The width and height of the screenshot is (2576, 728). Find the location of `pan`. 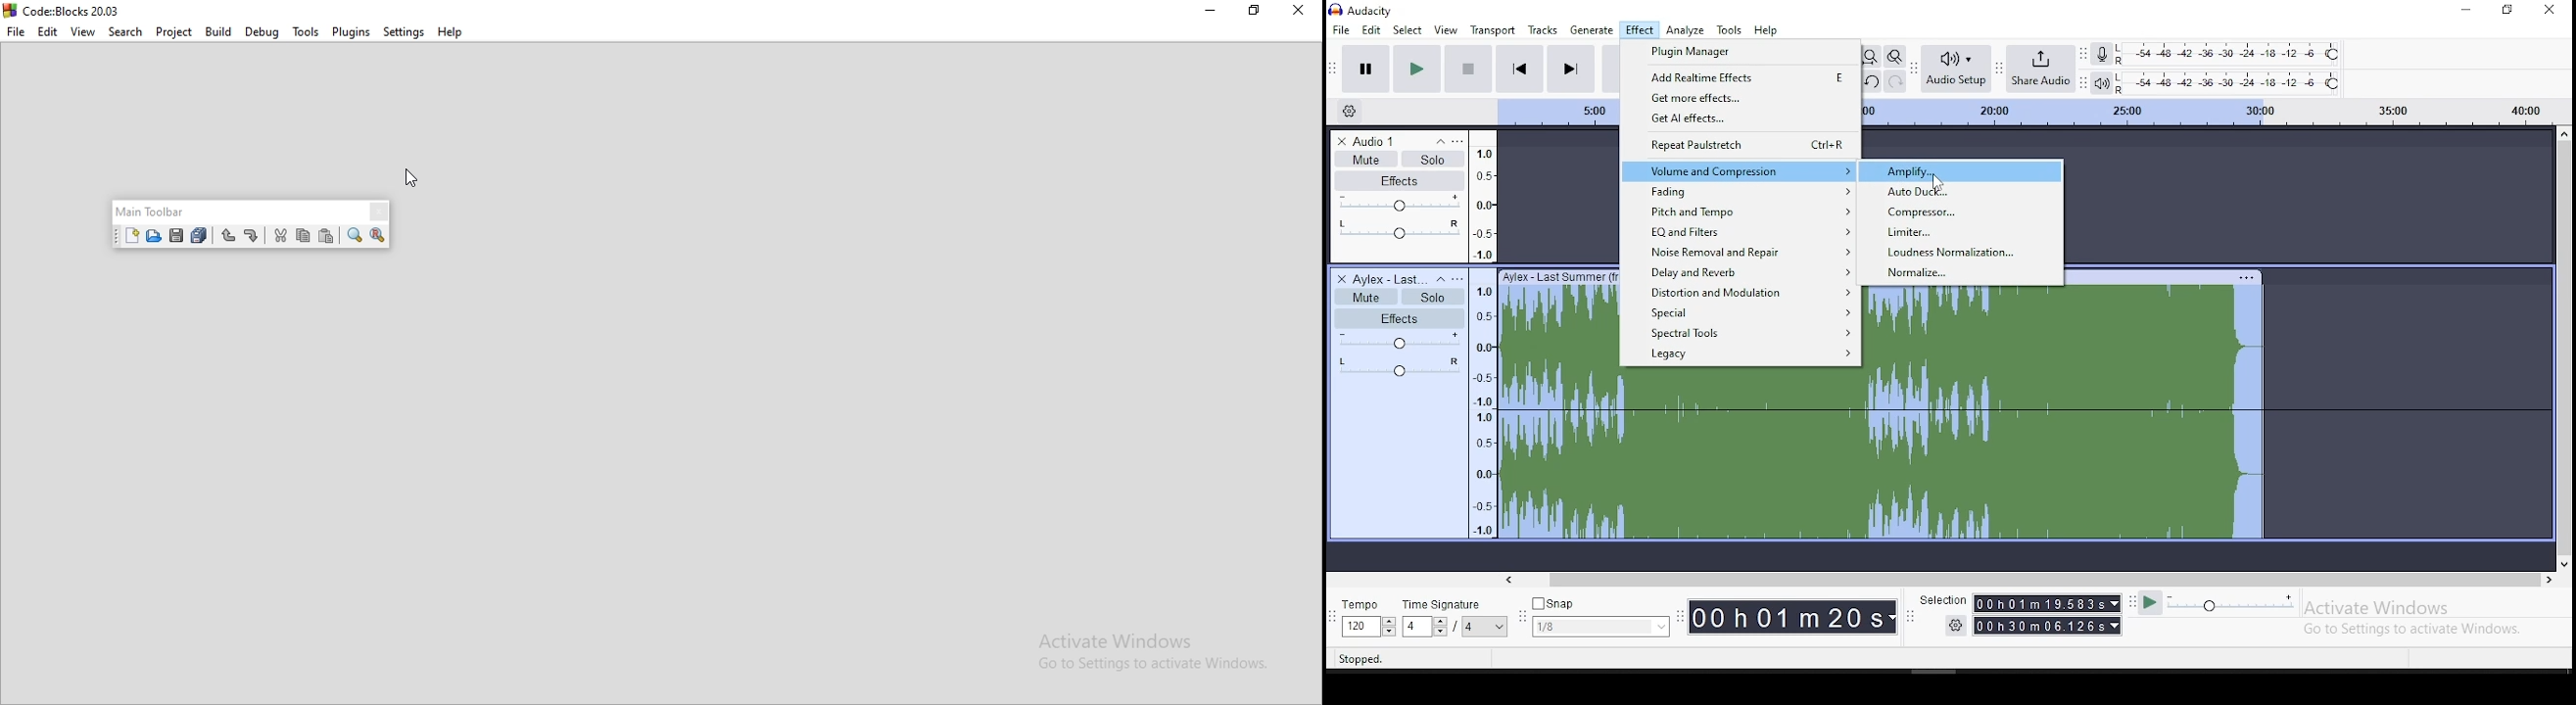

pan is located at coordinates (1400, 230).